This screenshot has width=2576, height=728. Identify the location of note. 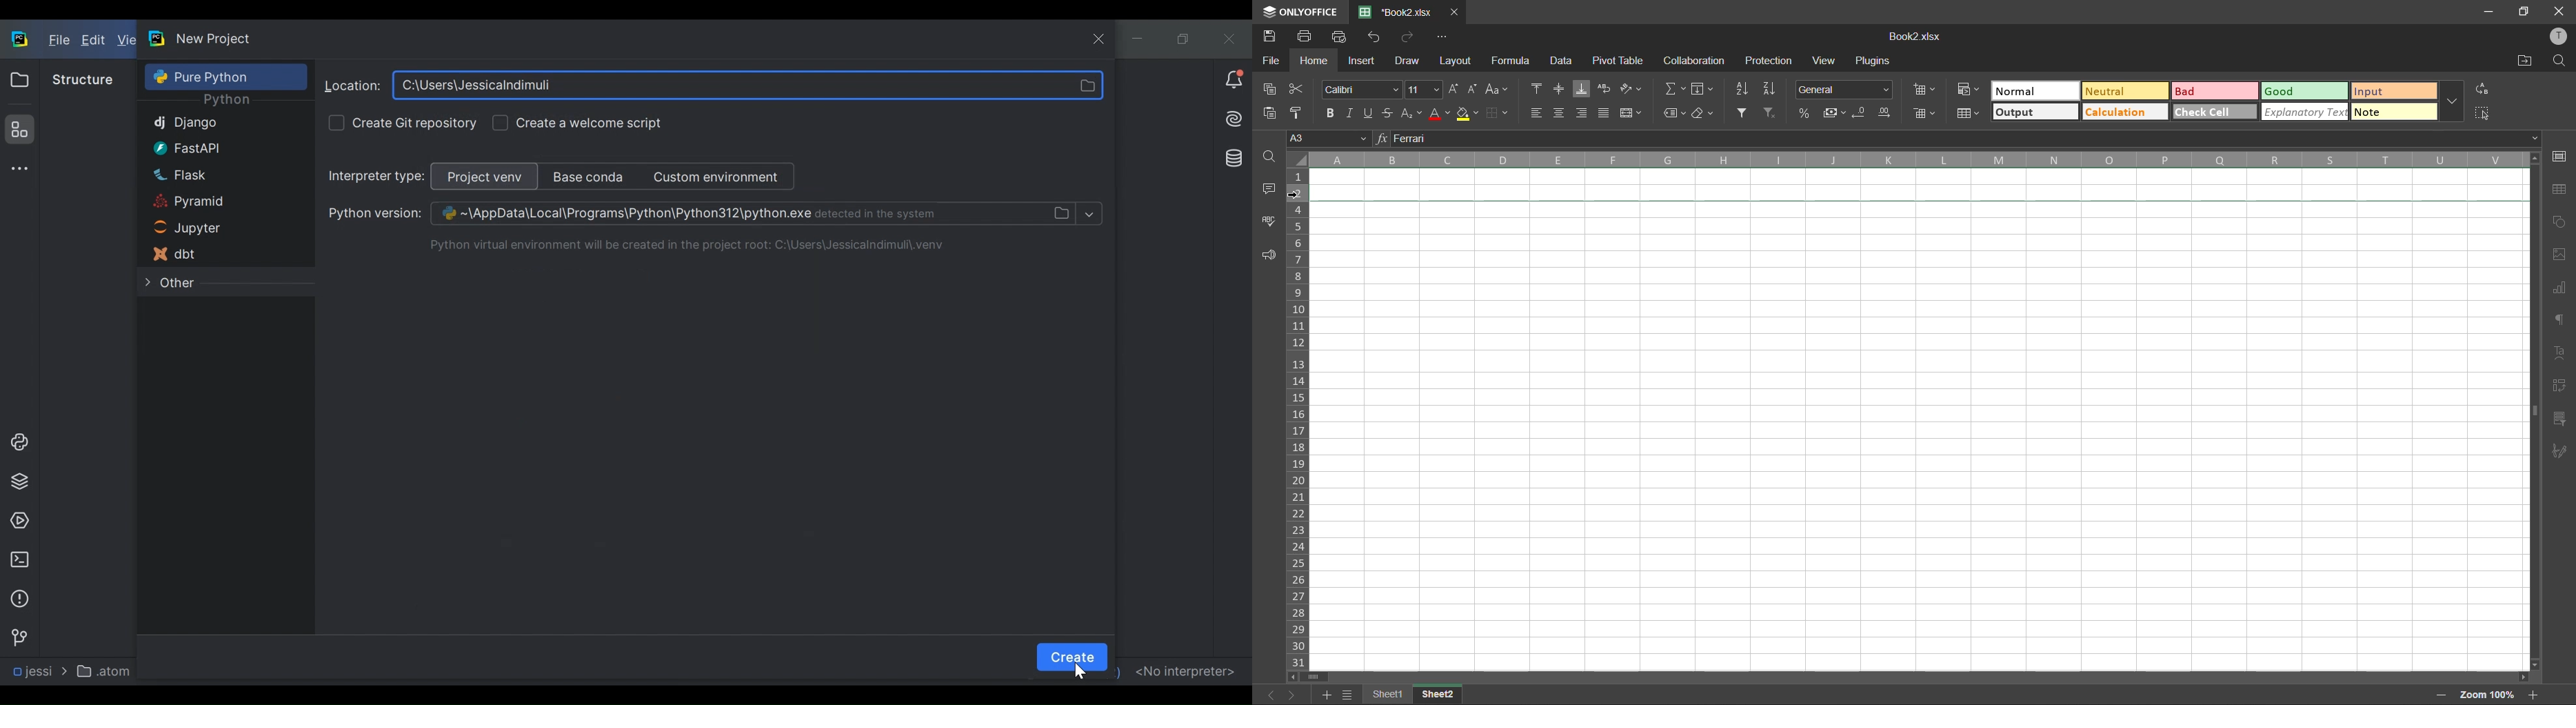
(2393, 110).